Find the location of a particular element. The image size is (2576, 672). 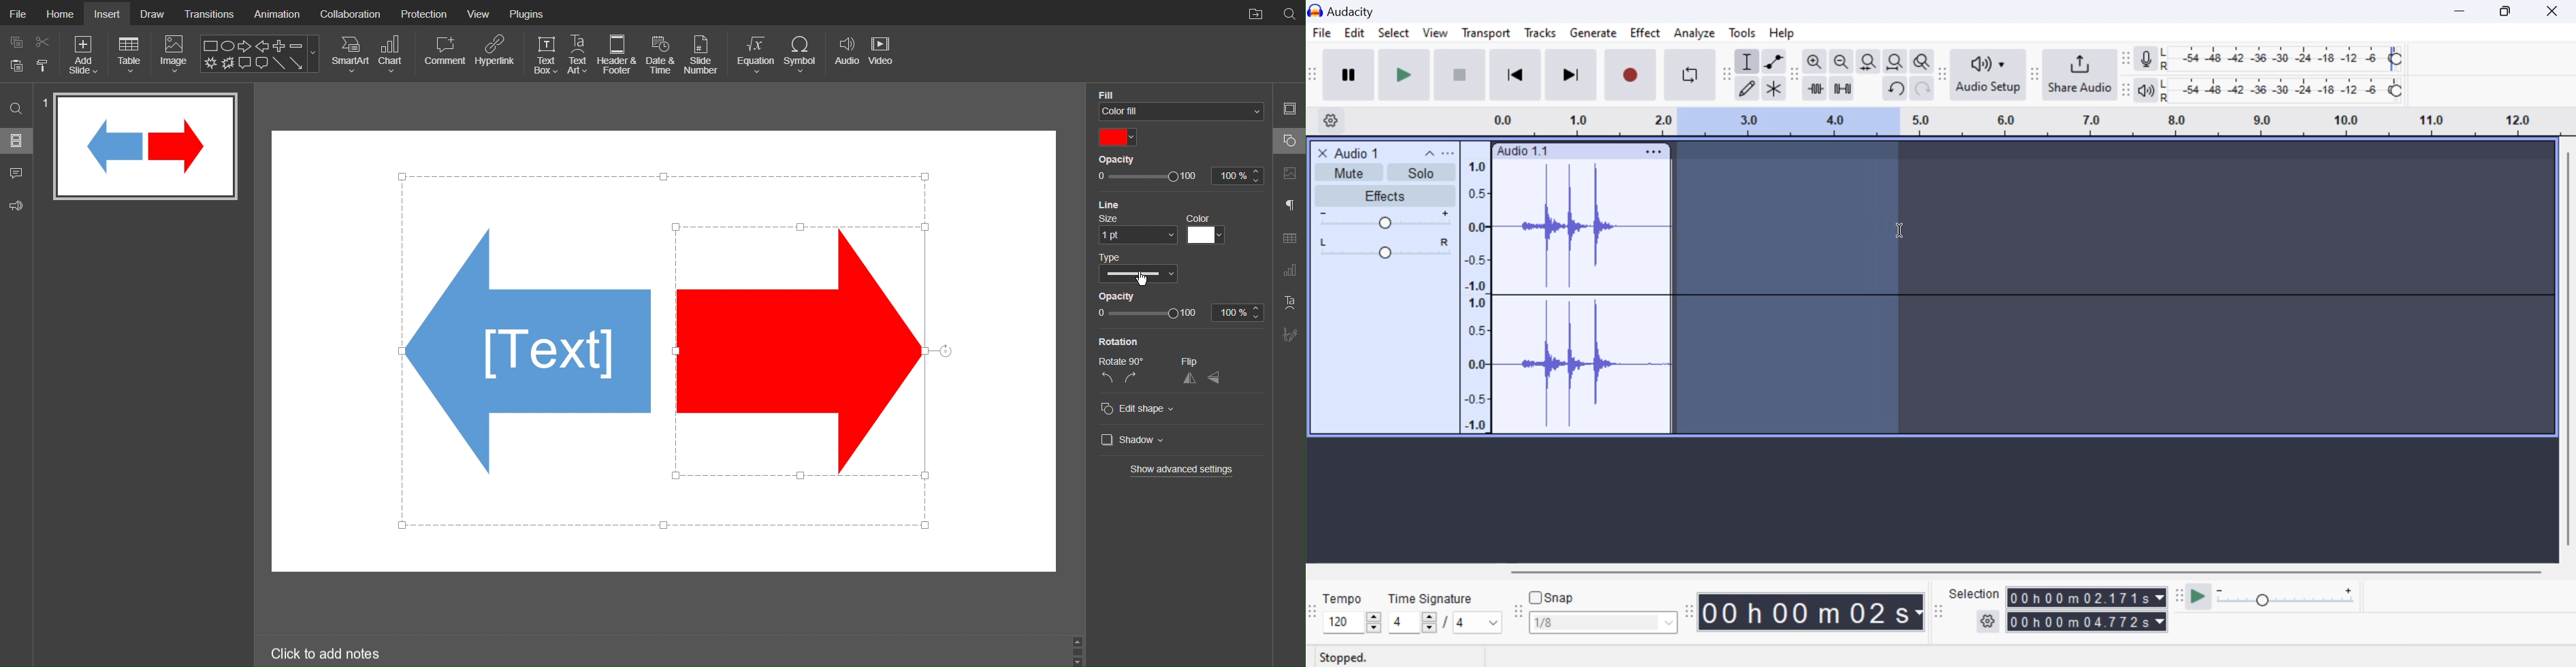

Close Window is located at coordinates (2556, 9).